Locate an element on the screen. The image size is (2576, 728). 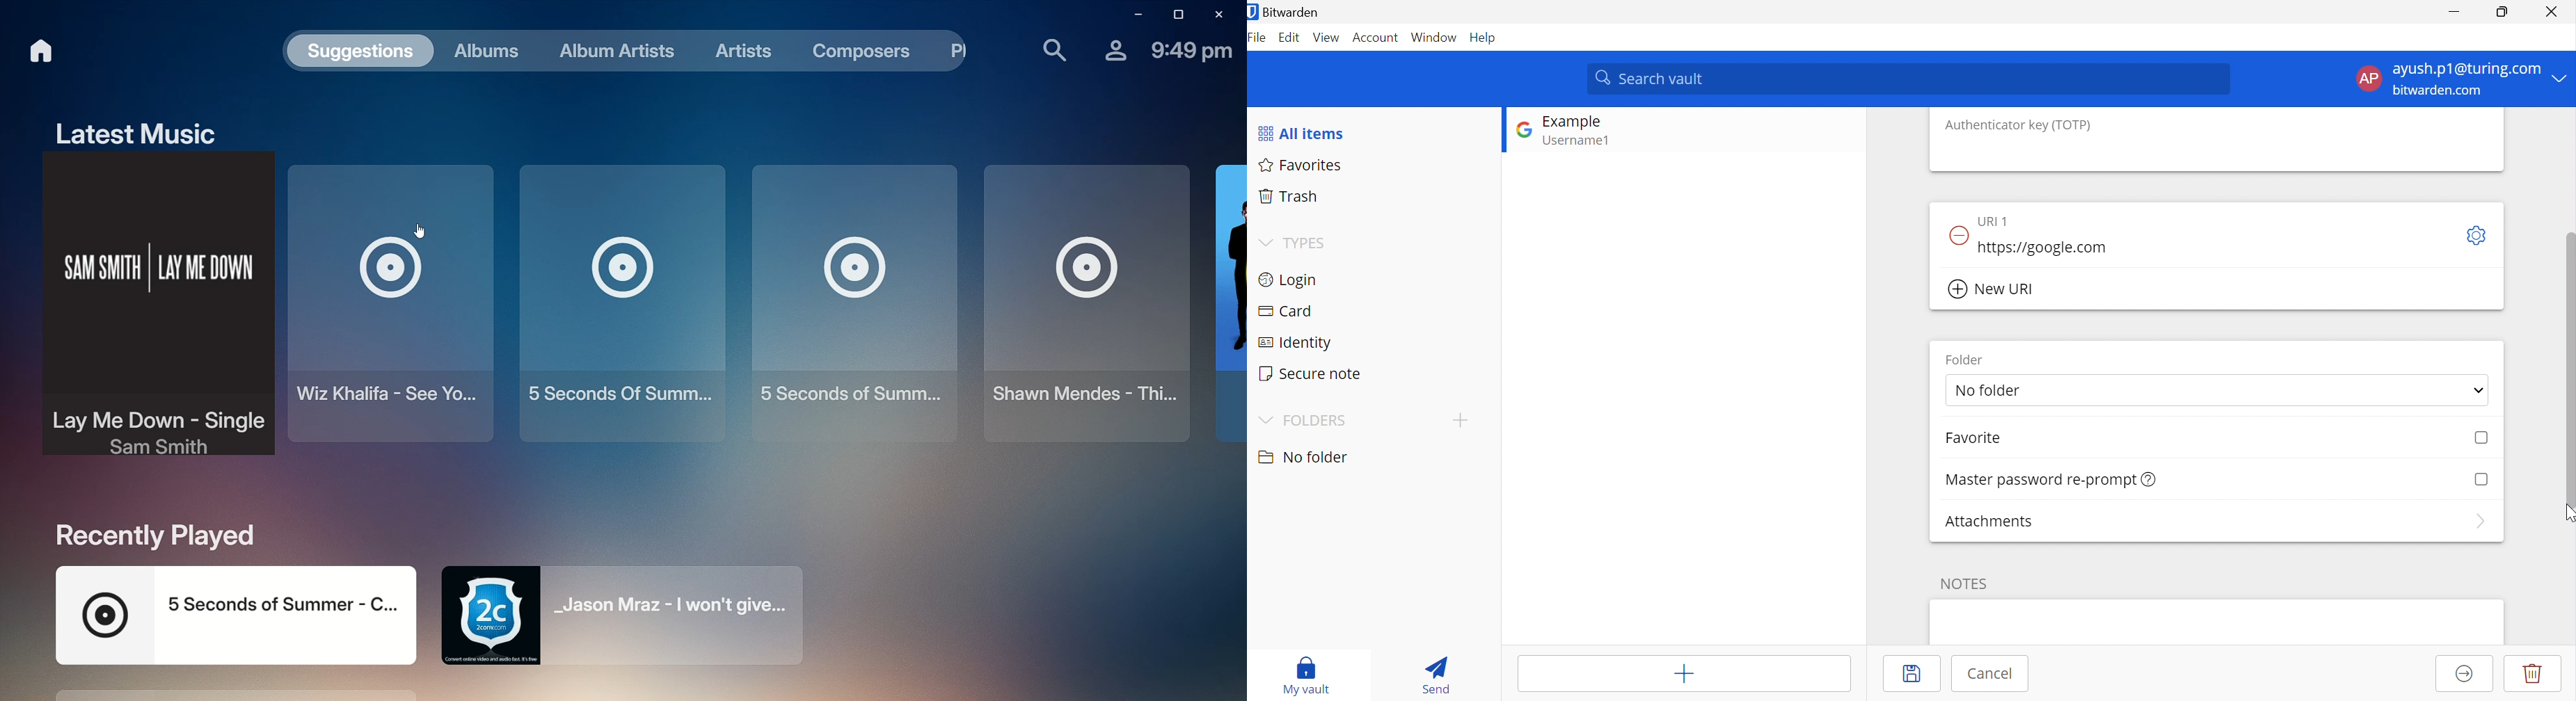
More is located at coordinates (2479, 522).